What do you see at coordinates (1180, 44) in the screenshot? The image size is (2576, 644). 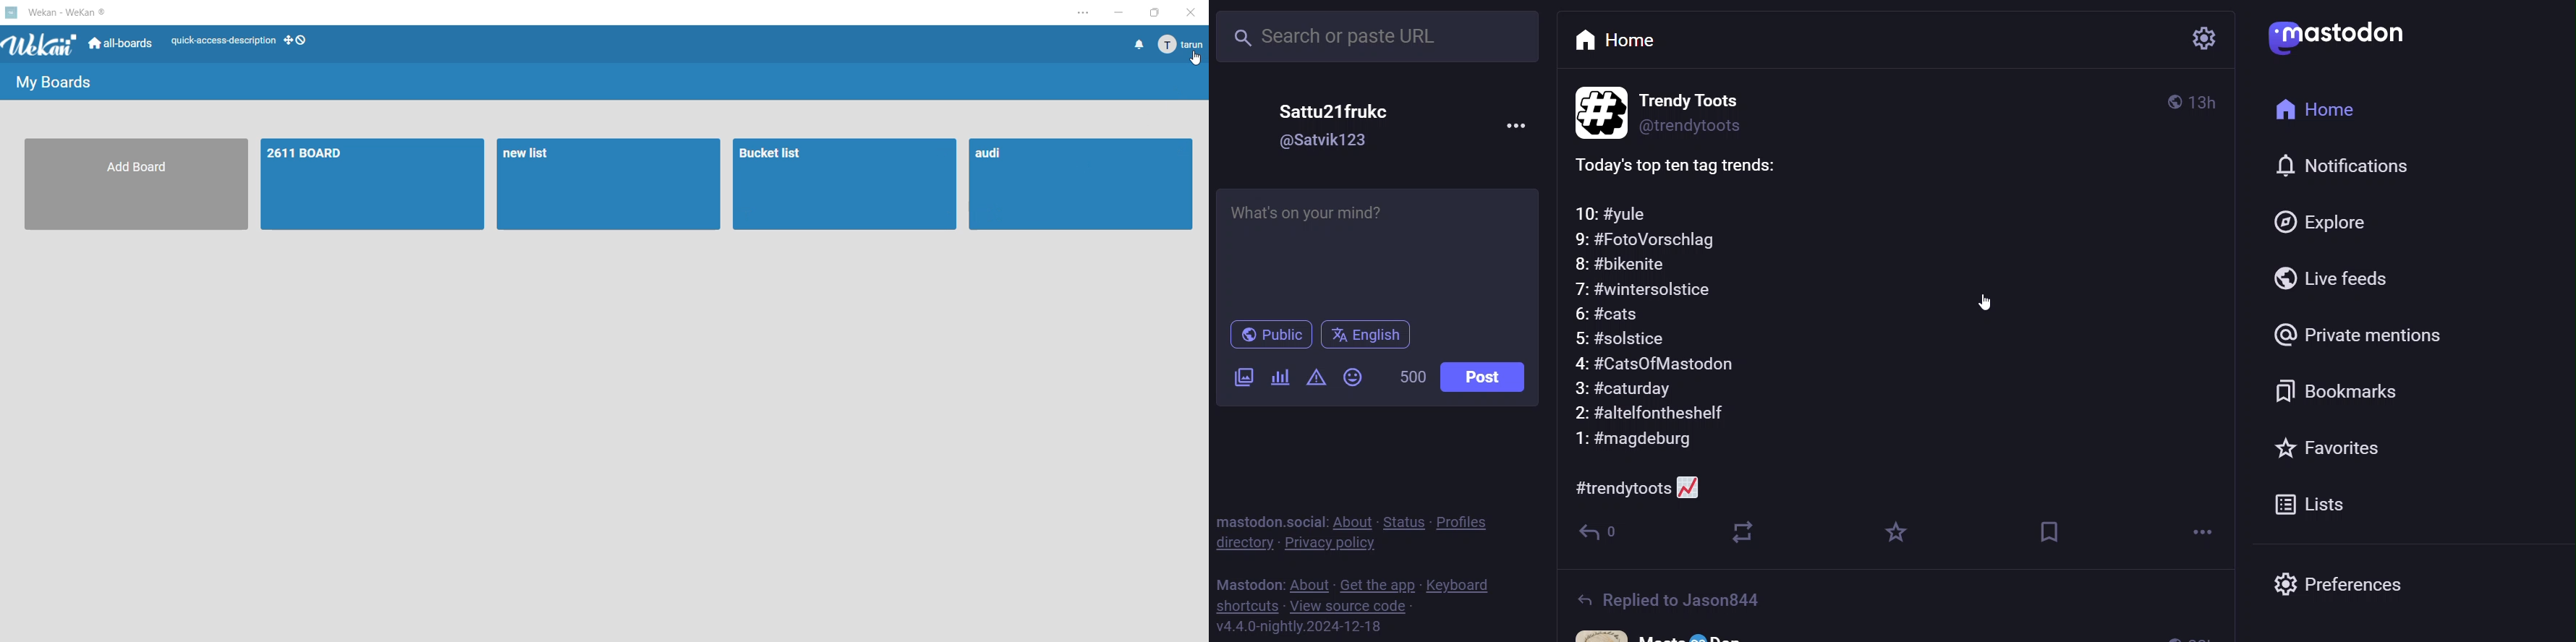 I see `menu` at bounding box center [1180, 44].